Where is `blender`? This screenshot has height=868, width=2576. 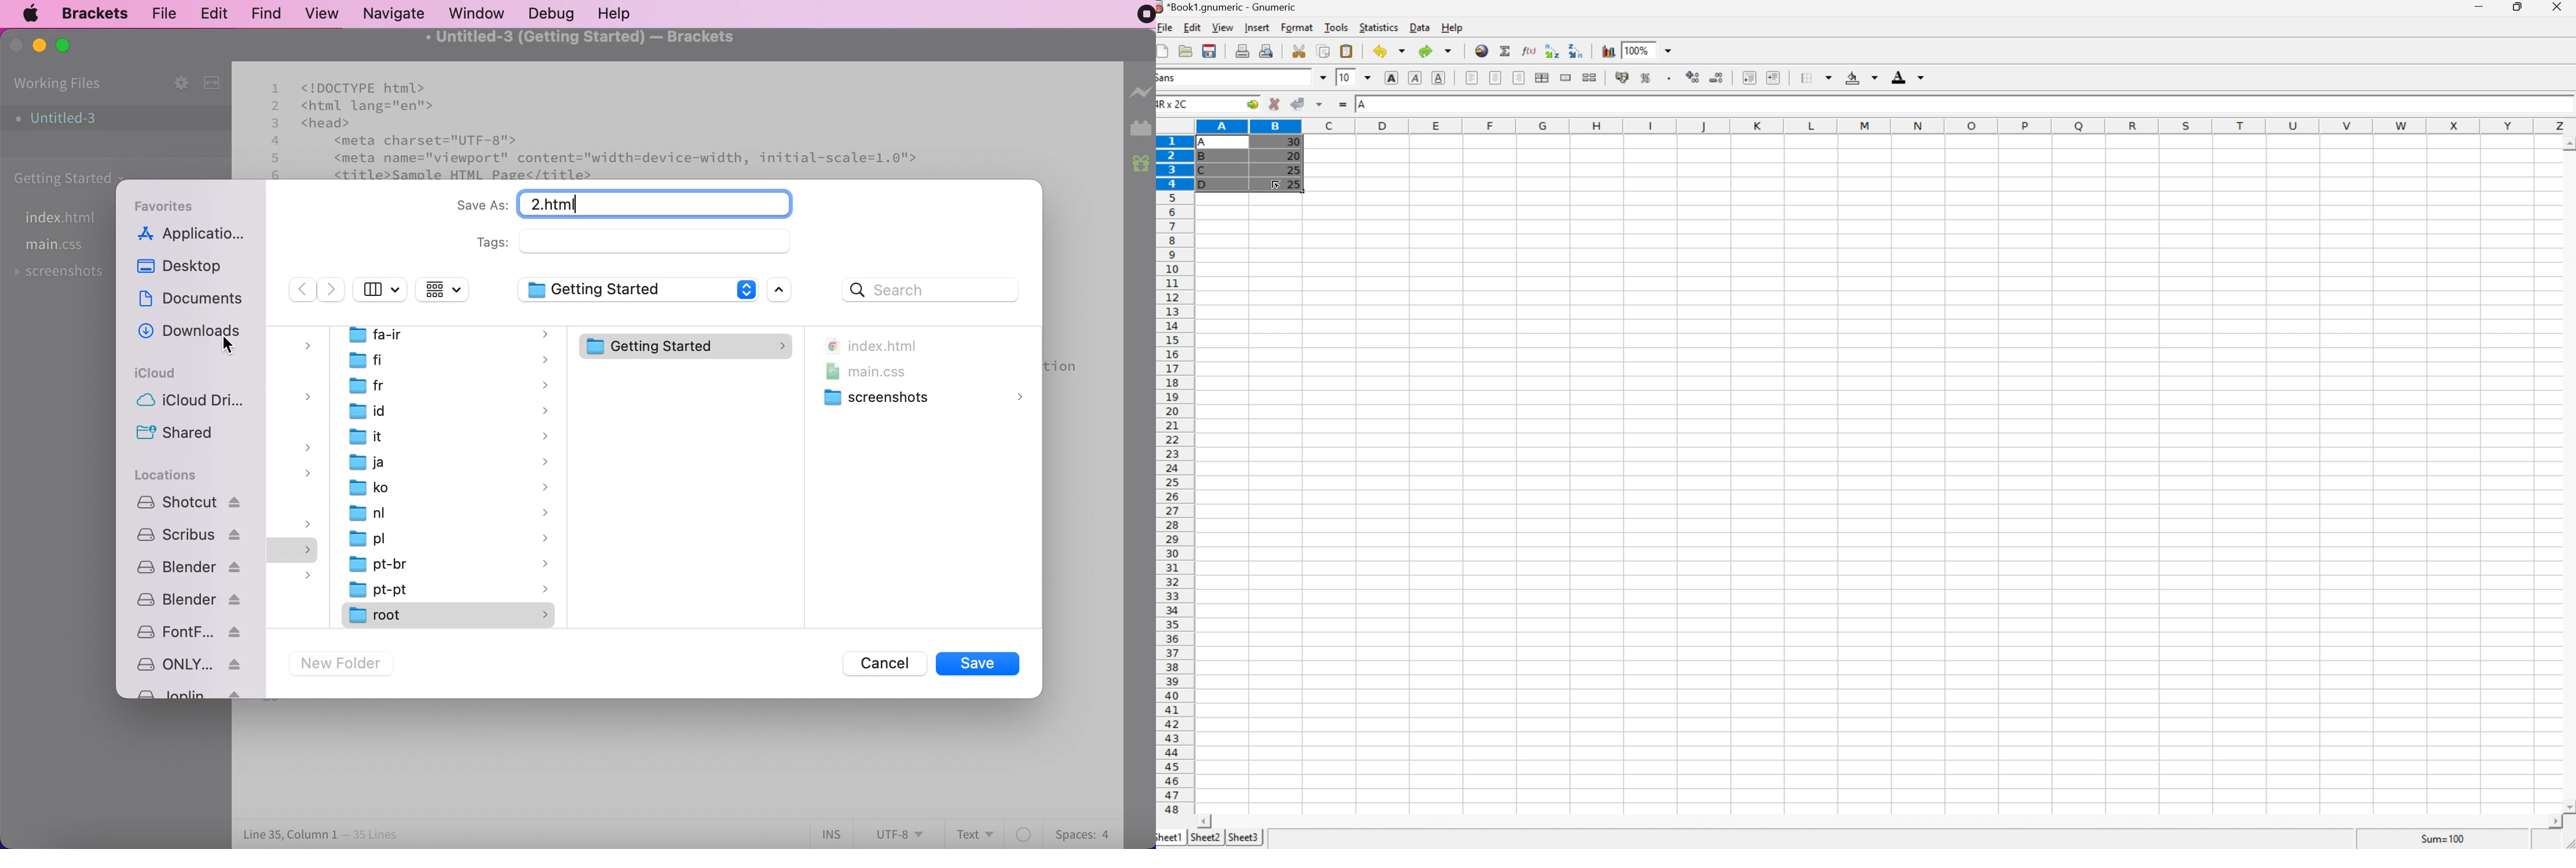
blender is located at coordinates (188, 599).